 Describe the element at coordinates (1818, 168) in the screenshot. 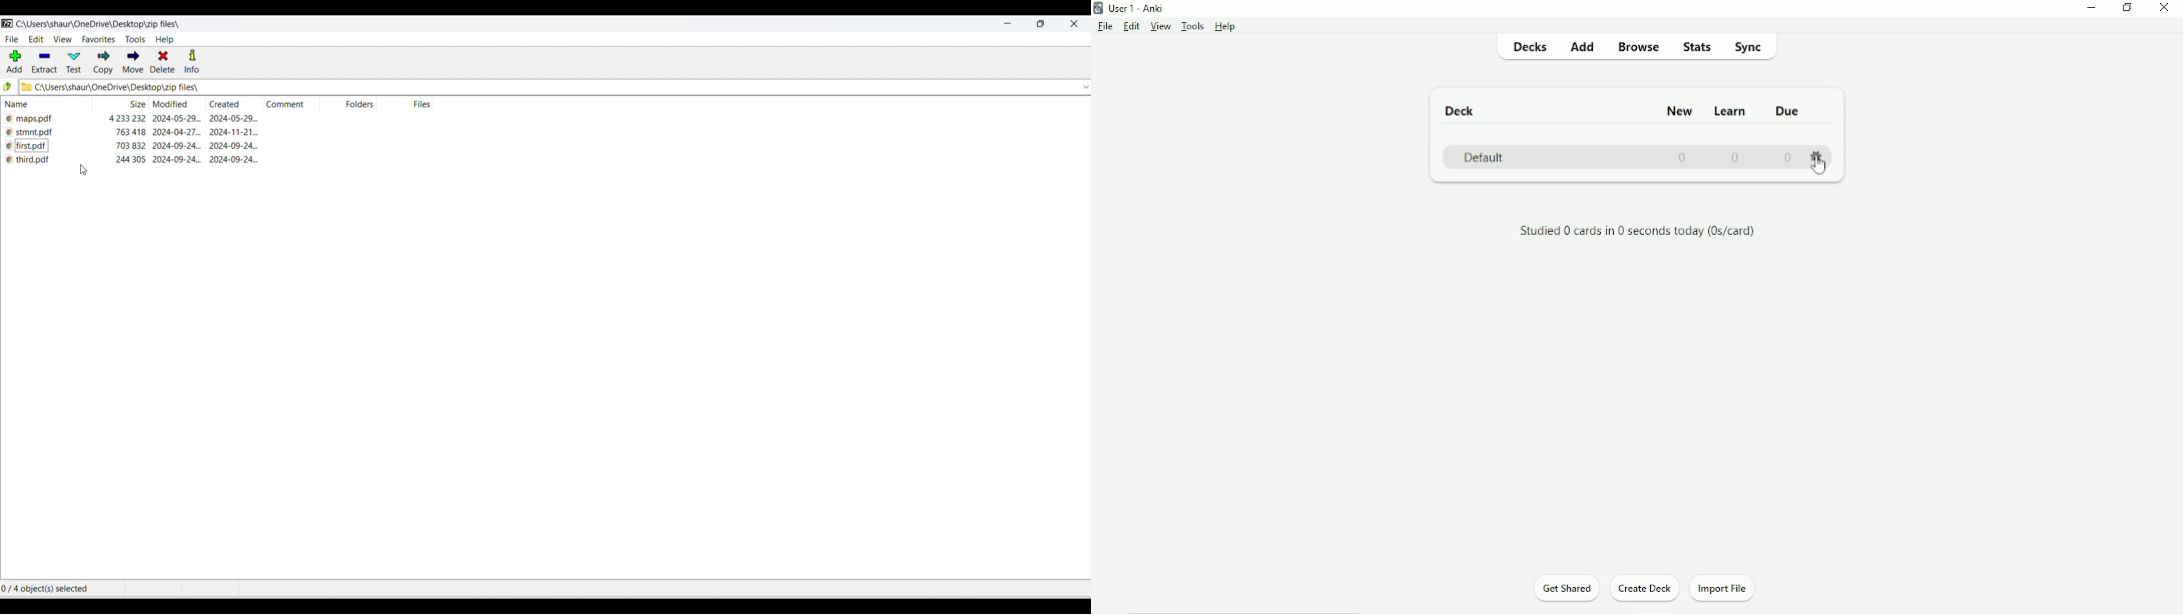

I see `Cursor` at that location.